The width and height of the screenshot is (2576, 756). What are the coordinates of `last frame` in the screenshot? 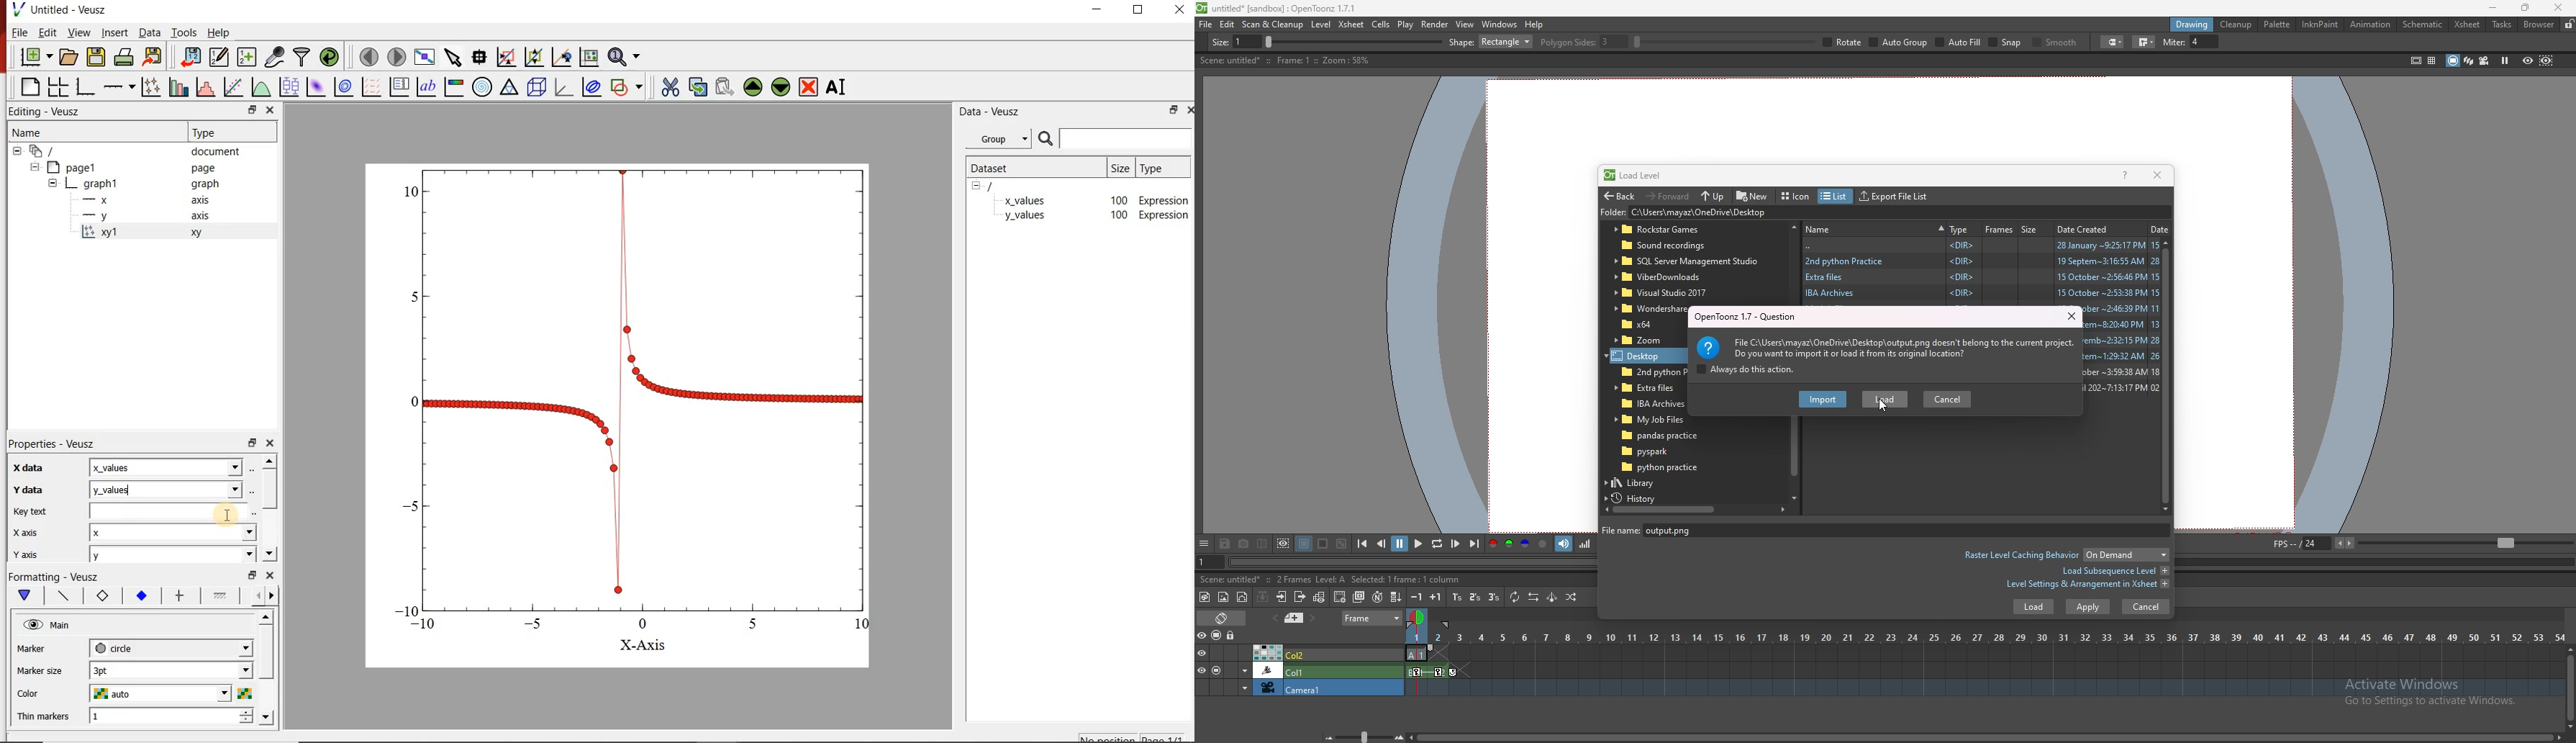 It's located at (1473, 544).